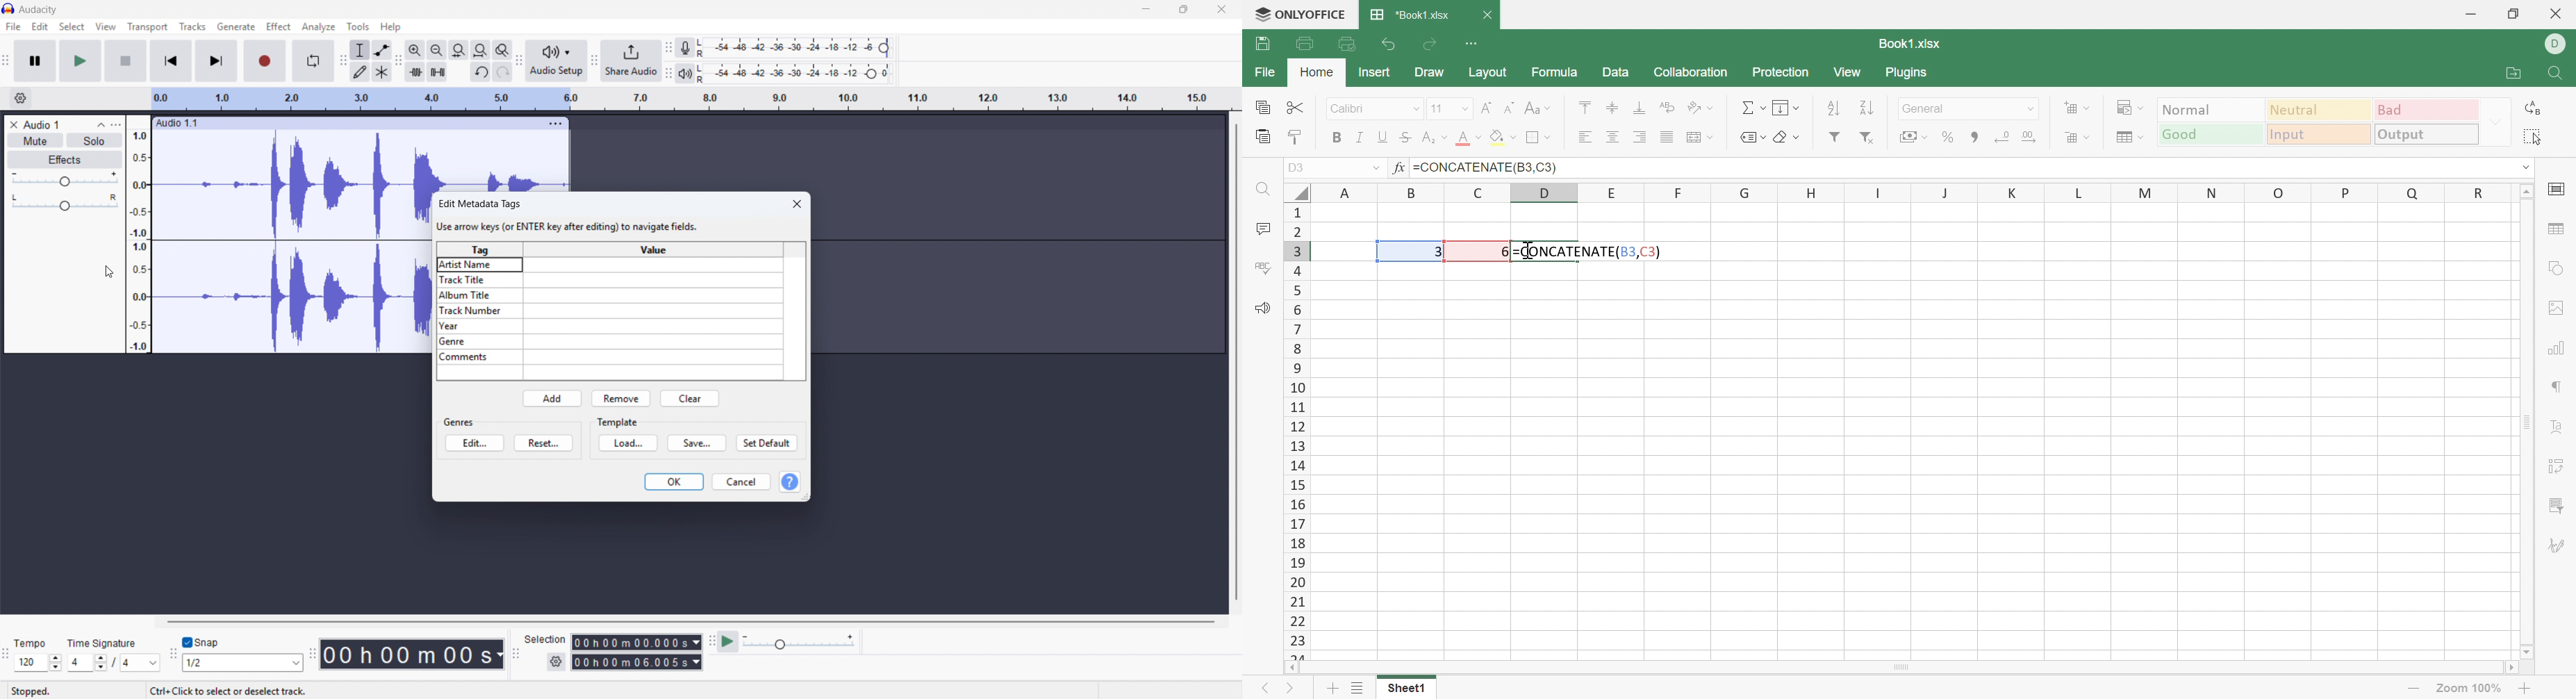 This screenshot has height=700, width=2576. Describe the element at coordinates (668, 74) in the screenshot. I see `playback meter toolbar` at that location.